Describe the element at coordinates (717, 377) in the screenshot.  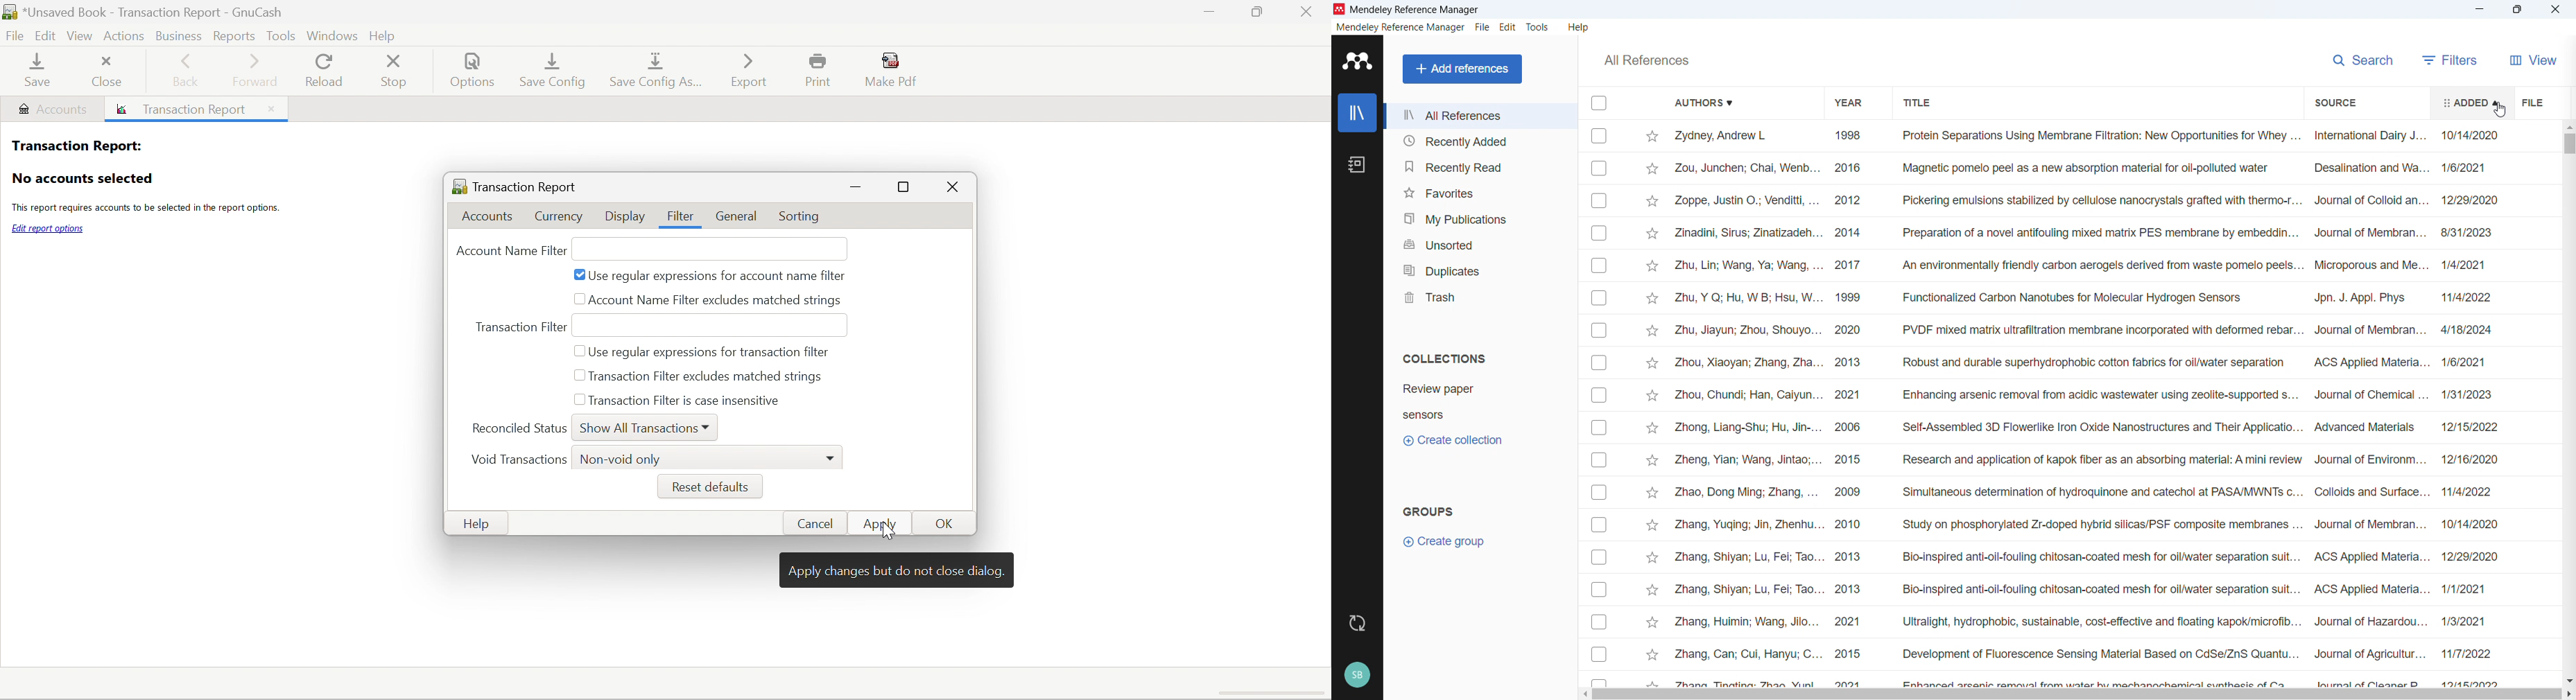
I see `Transaction Filter excludes matched strings` at that location.